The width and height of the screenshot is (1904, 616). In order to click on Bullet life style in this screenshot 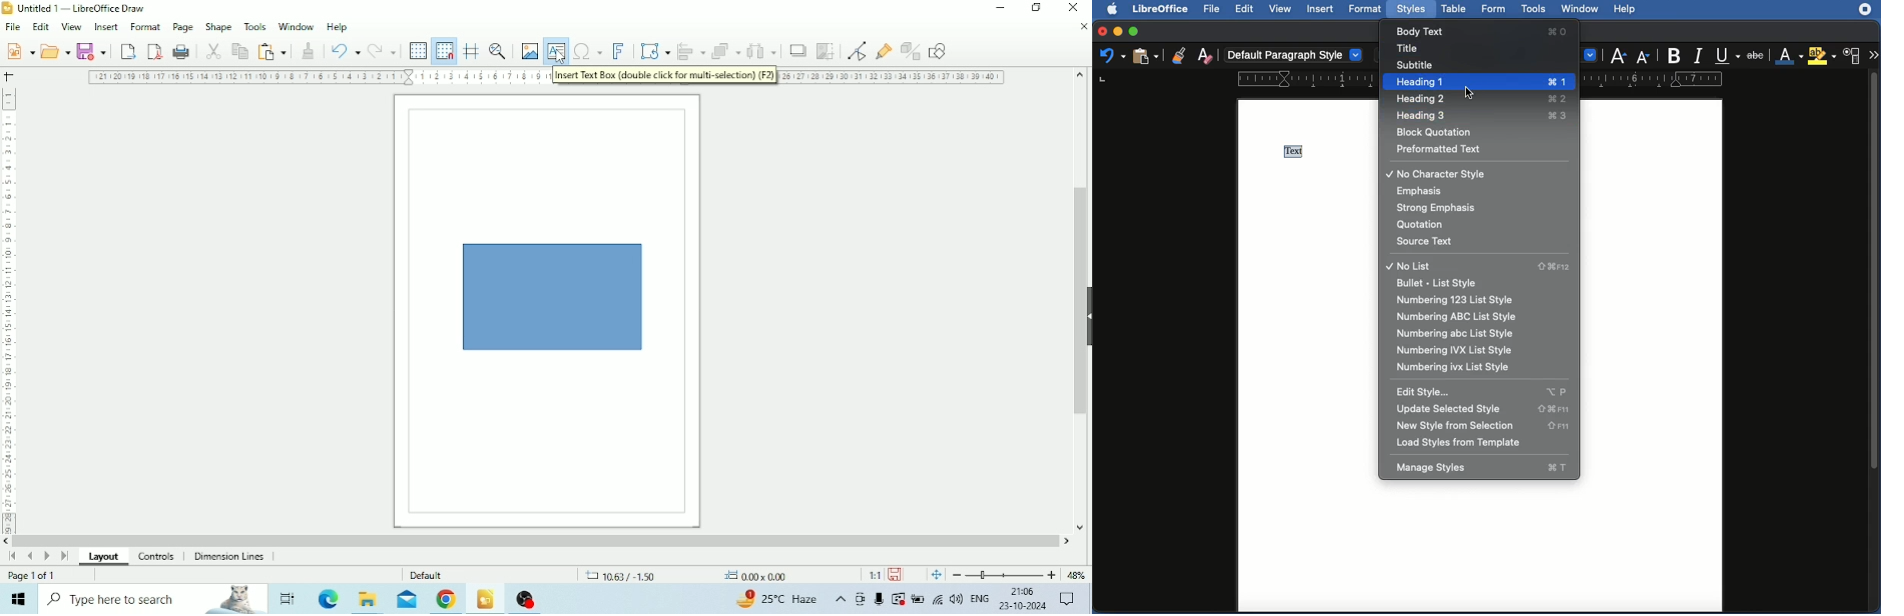, I will do `click(1439, 282)`.